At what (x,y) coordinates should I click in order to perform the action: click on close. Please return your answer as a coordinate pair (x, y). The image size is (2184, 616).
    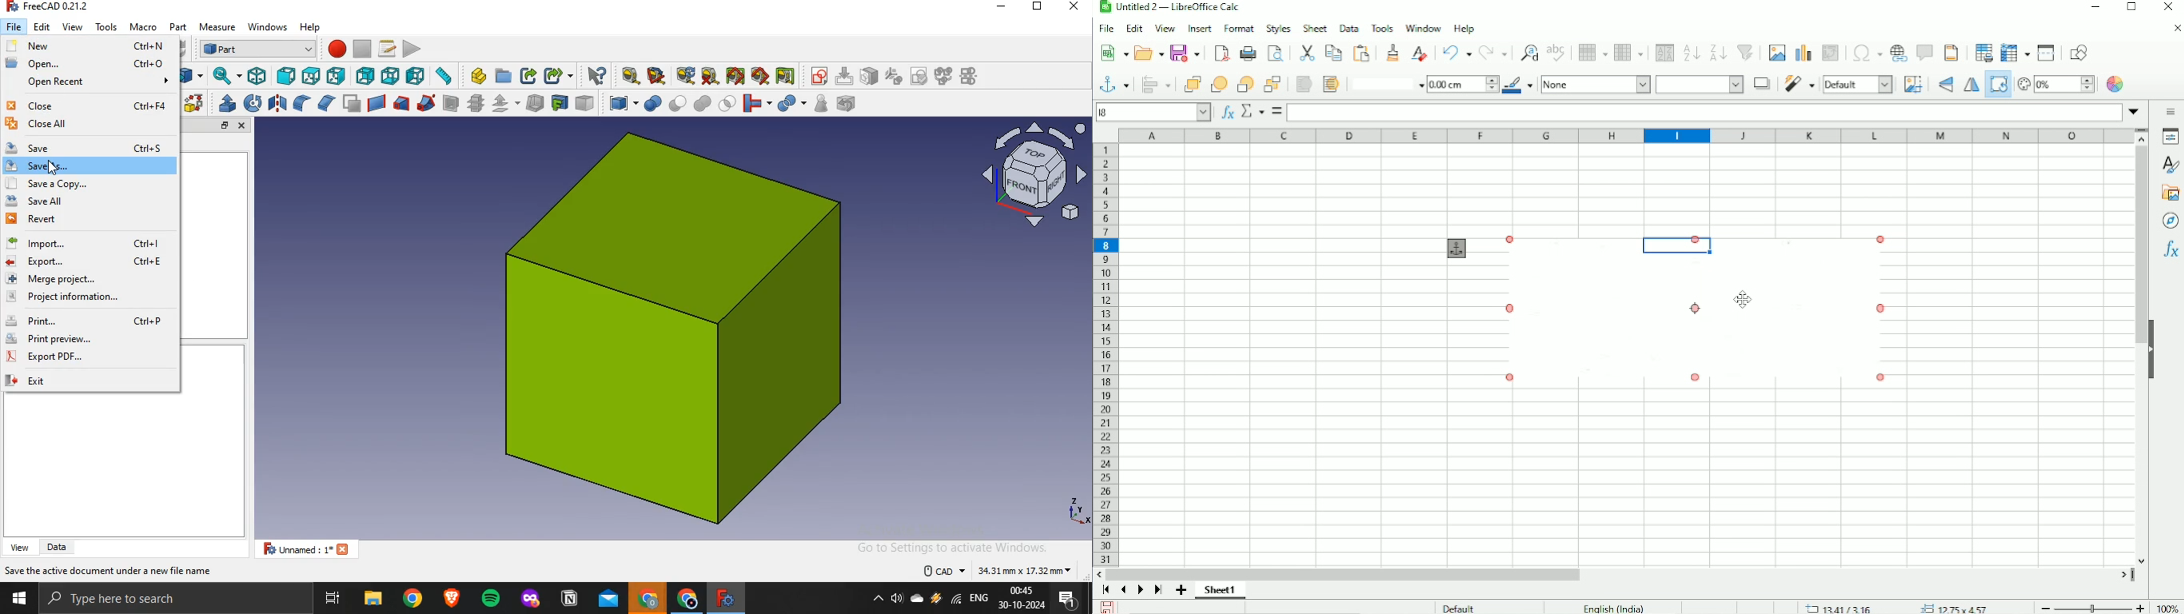
    Looking at the image, I should click on (86, 103).